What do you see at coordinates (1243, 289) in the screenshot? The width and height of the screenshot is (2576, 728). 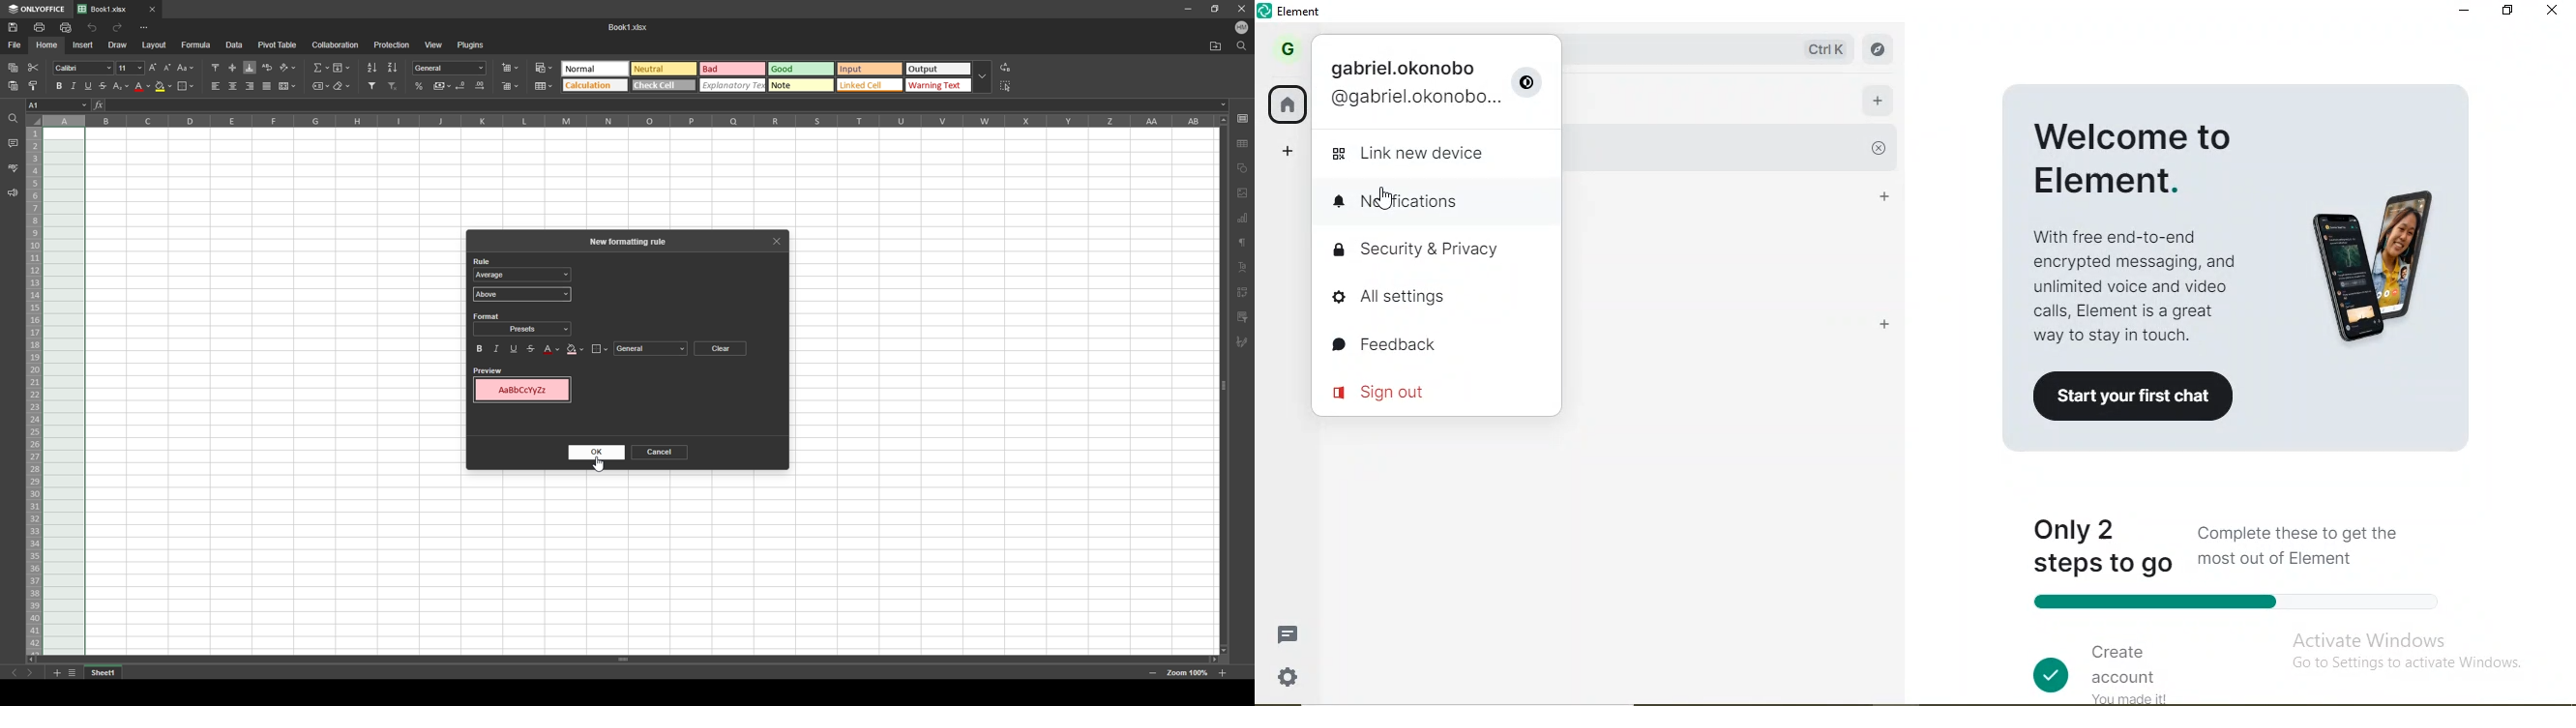 I see `indent` at bounding box center [1243, 289].